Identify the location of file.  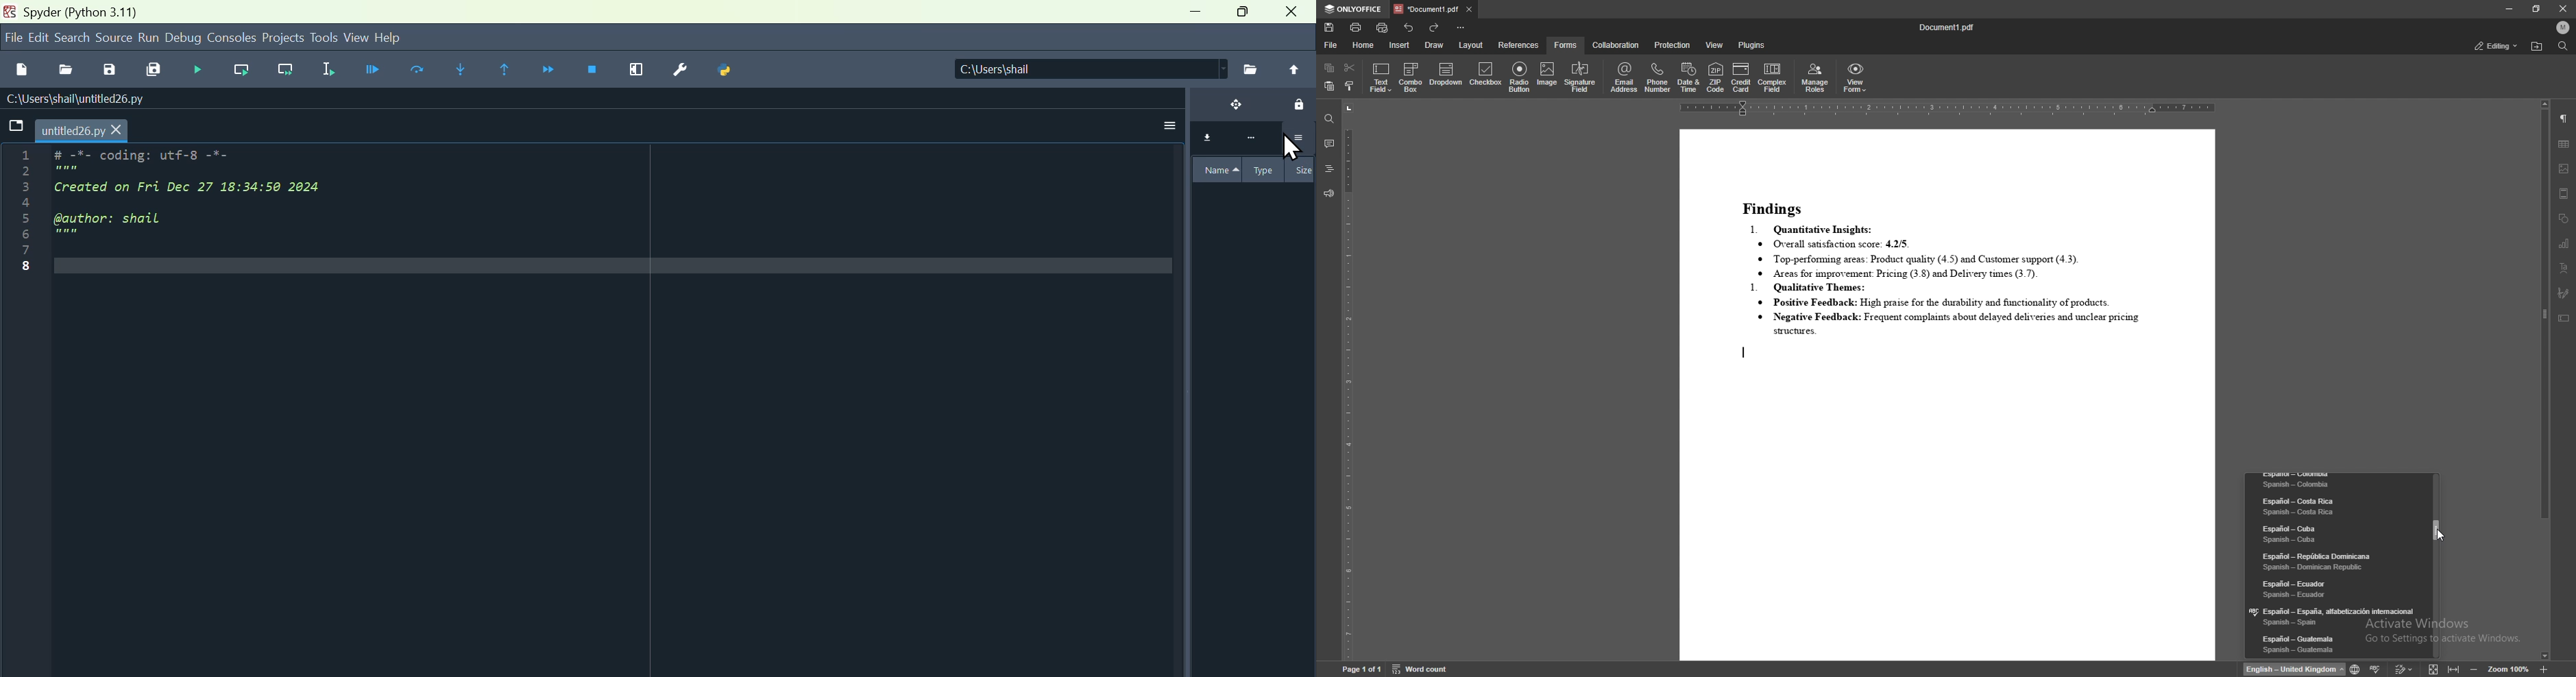
(13, 37).